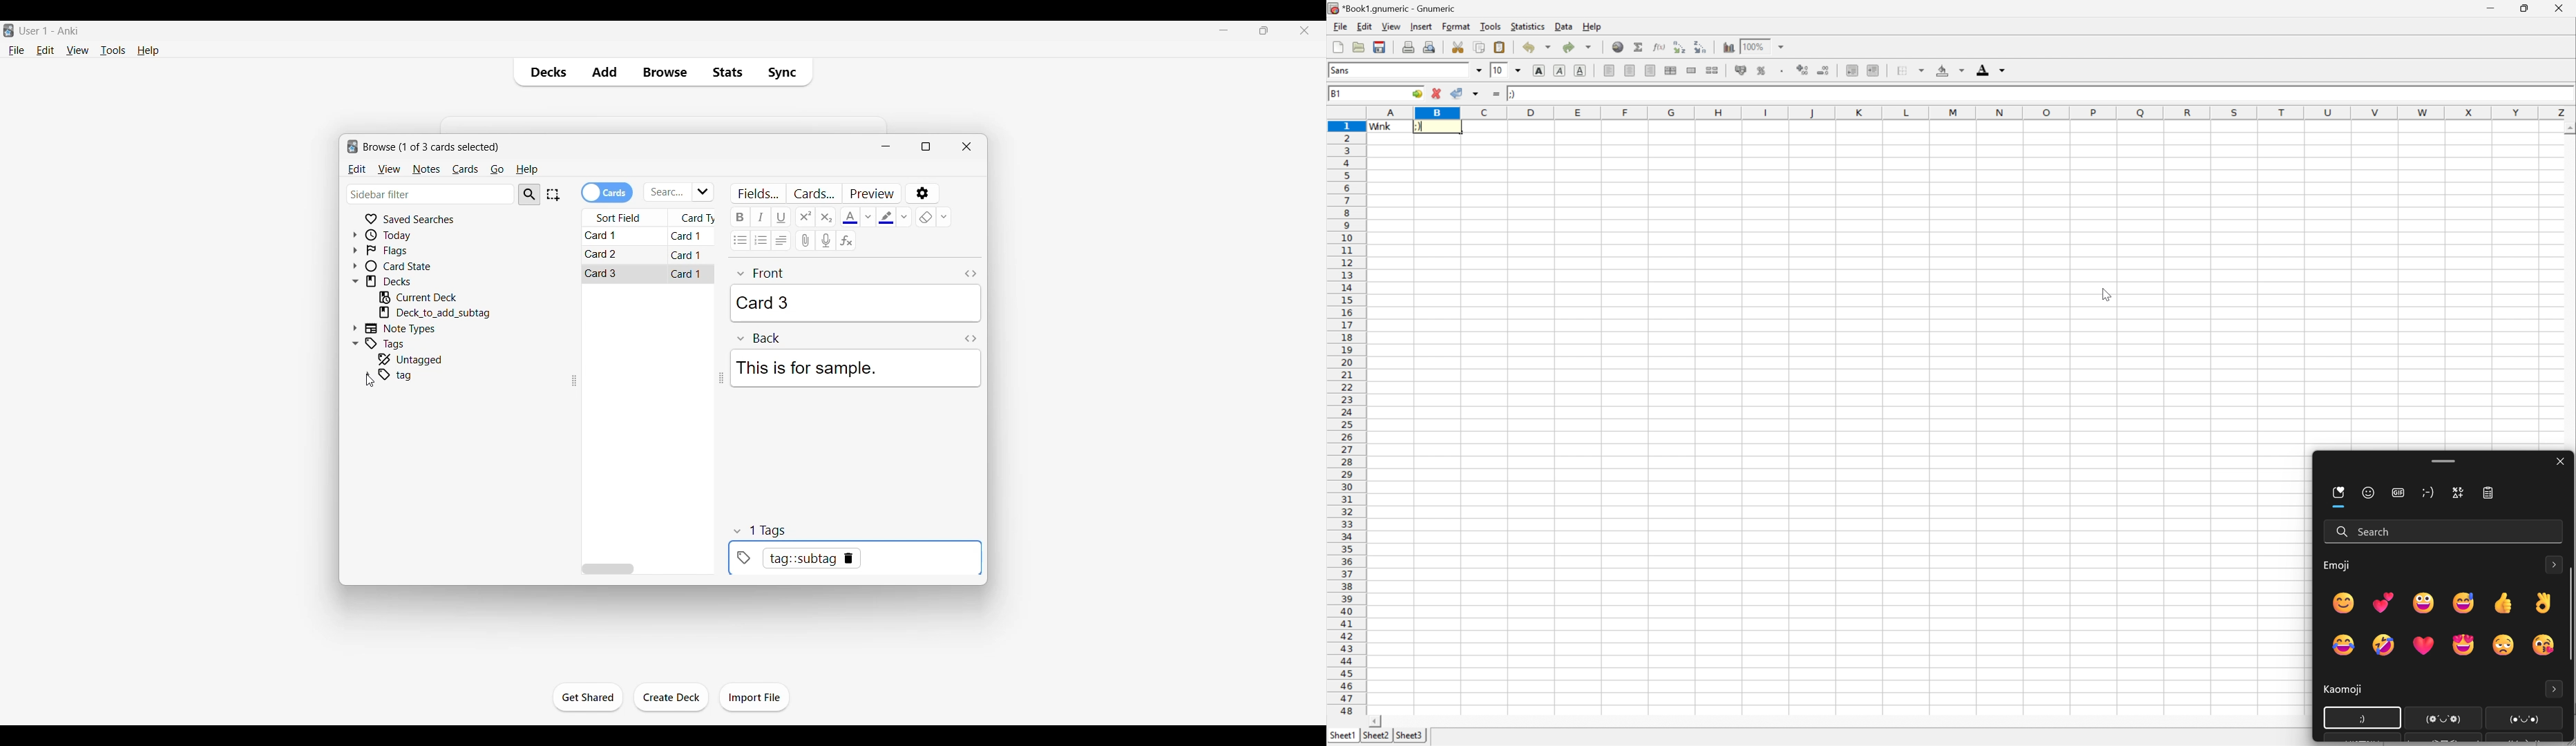  What do you see at coordinates (355, 328) in the screenshot?
I see `Click to expand Note Types` at bounding box center [355, 328].